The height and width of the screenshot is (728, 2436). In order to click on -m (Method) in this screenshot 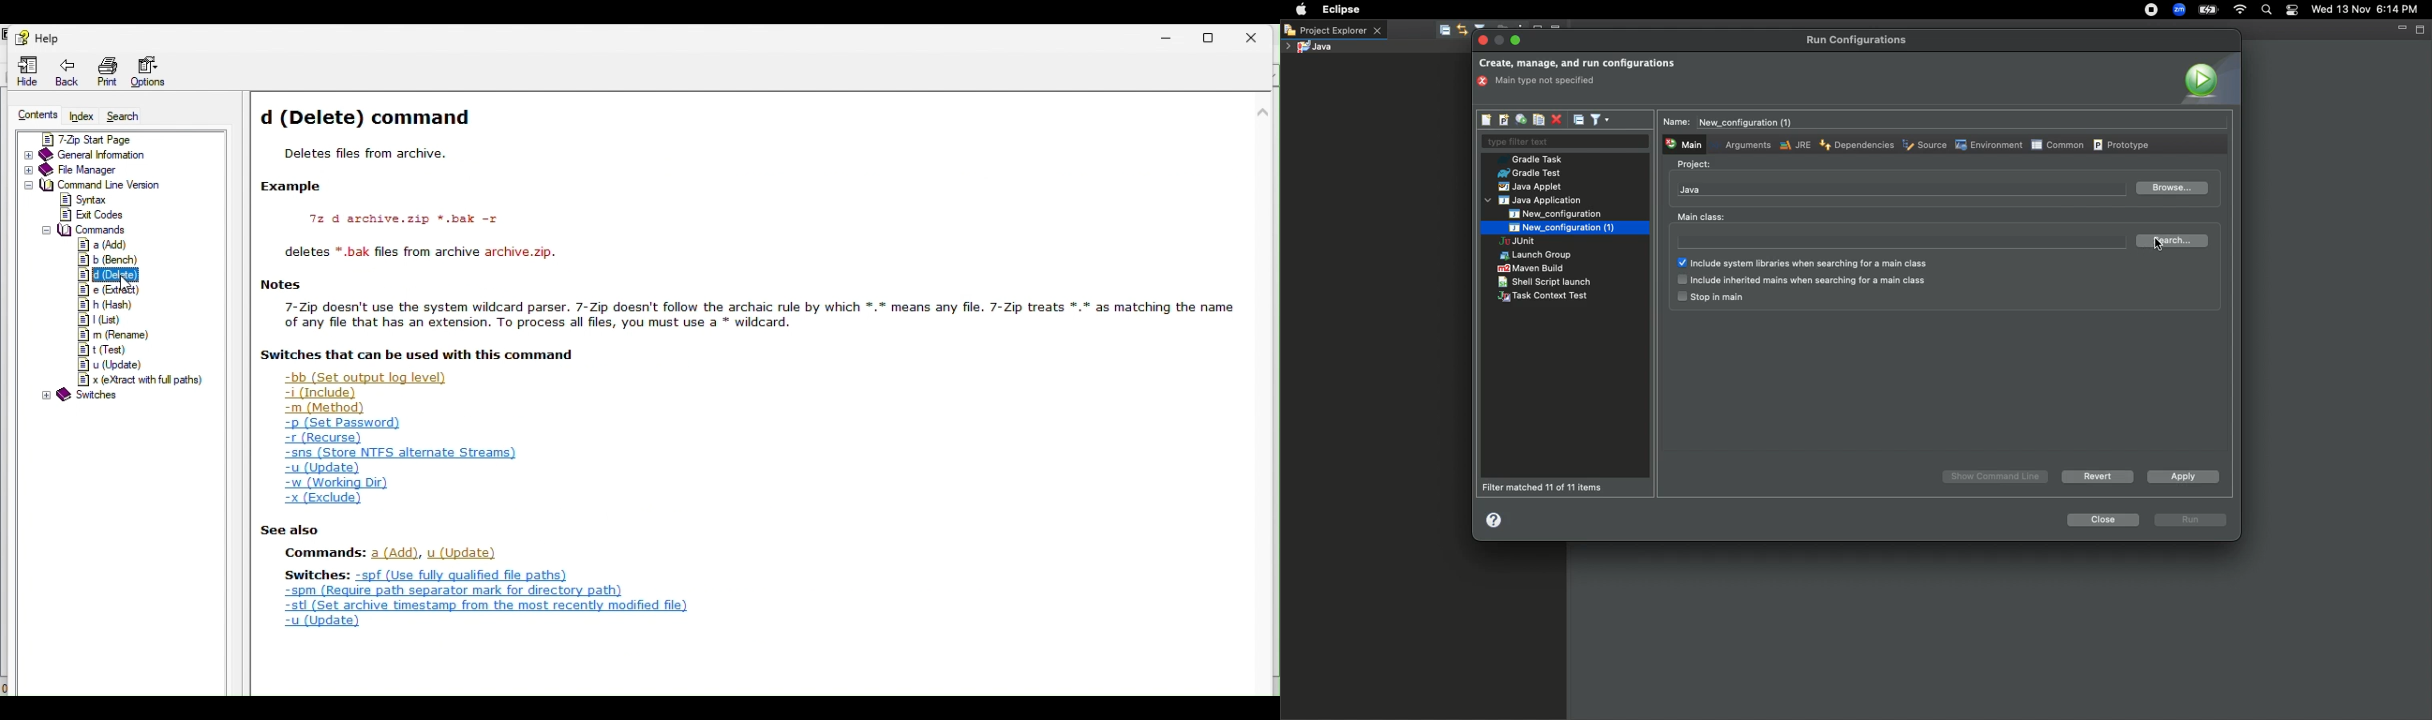, I will do `click(328, 407)`.